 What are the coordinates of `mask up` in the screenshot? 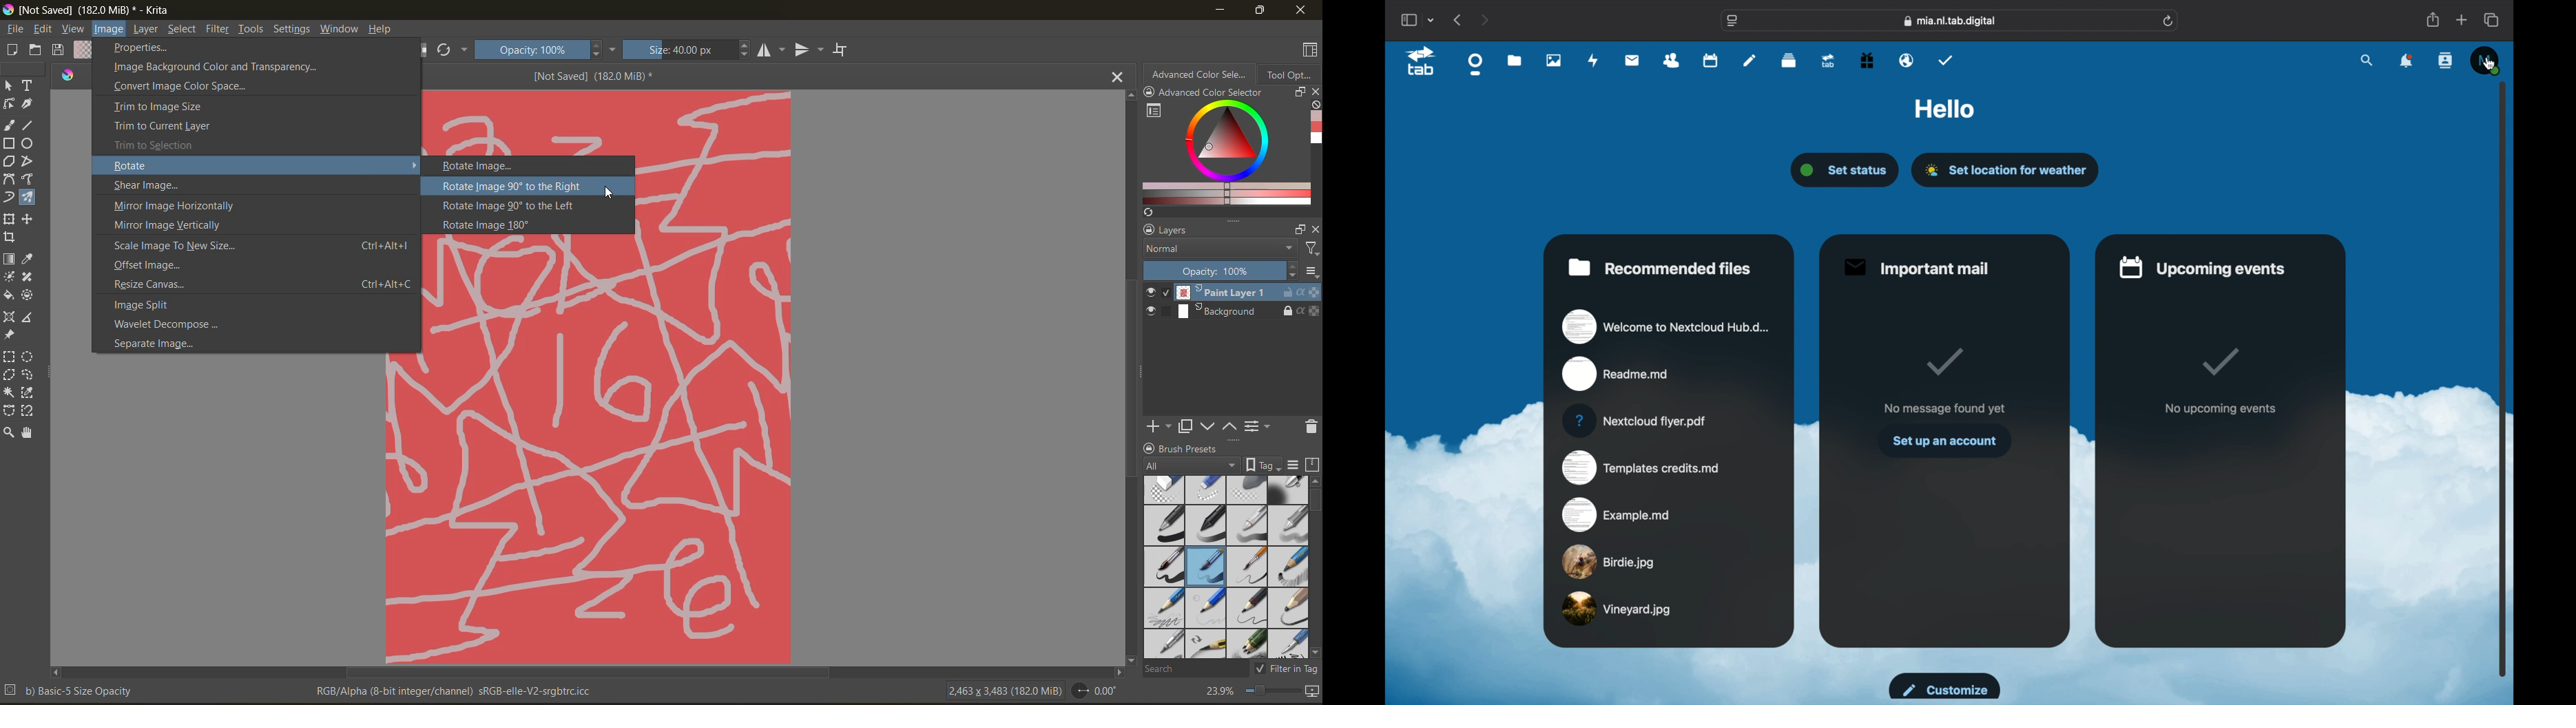 It's located at (1228, 427).